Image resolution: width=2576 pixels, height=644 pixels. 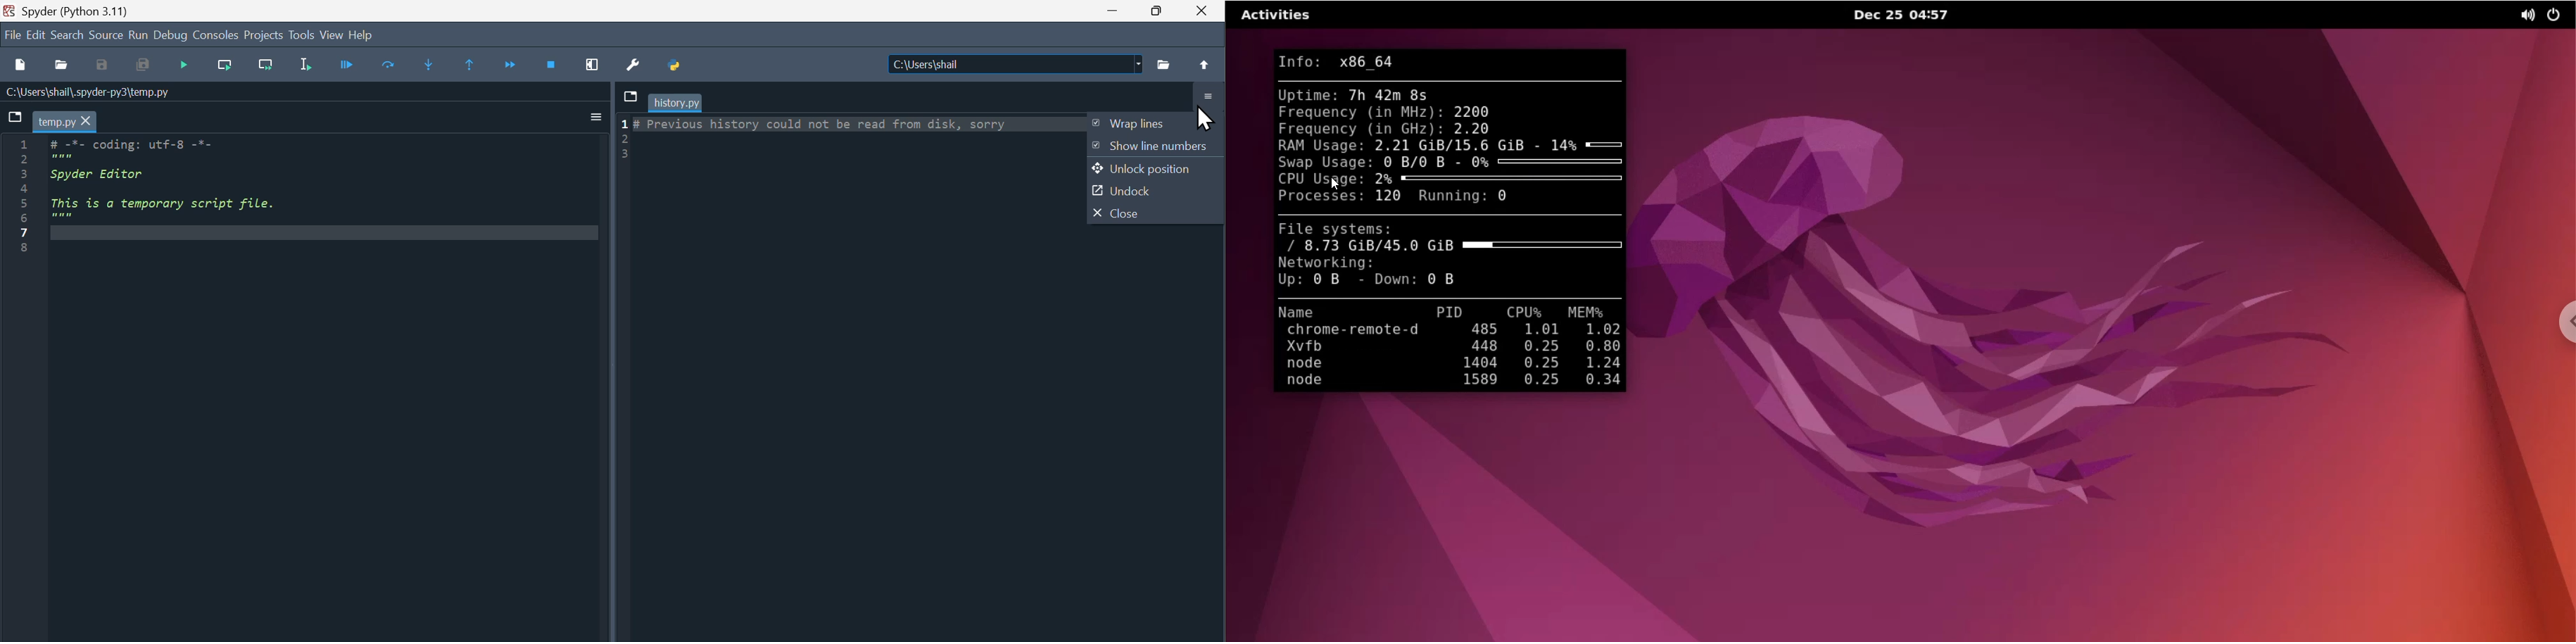 I want to click on Run current line and go to the next one, so click(x=267, y=66).